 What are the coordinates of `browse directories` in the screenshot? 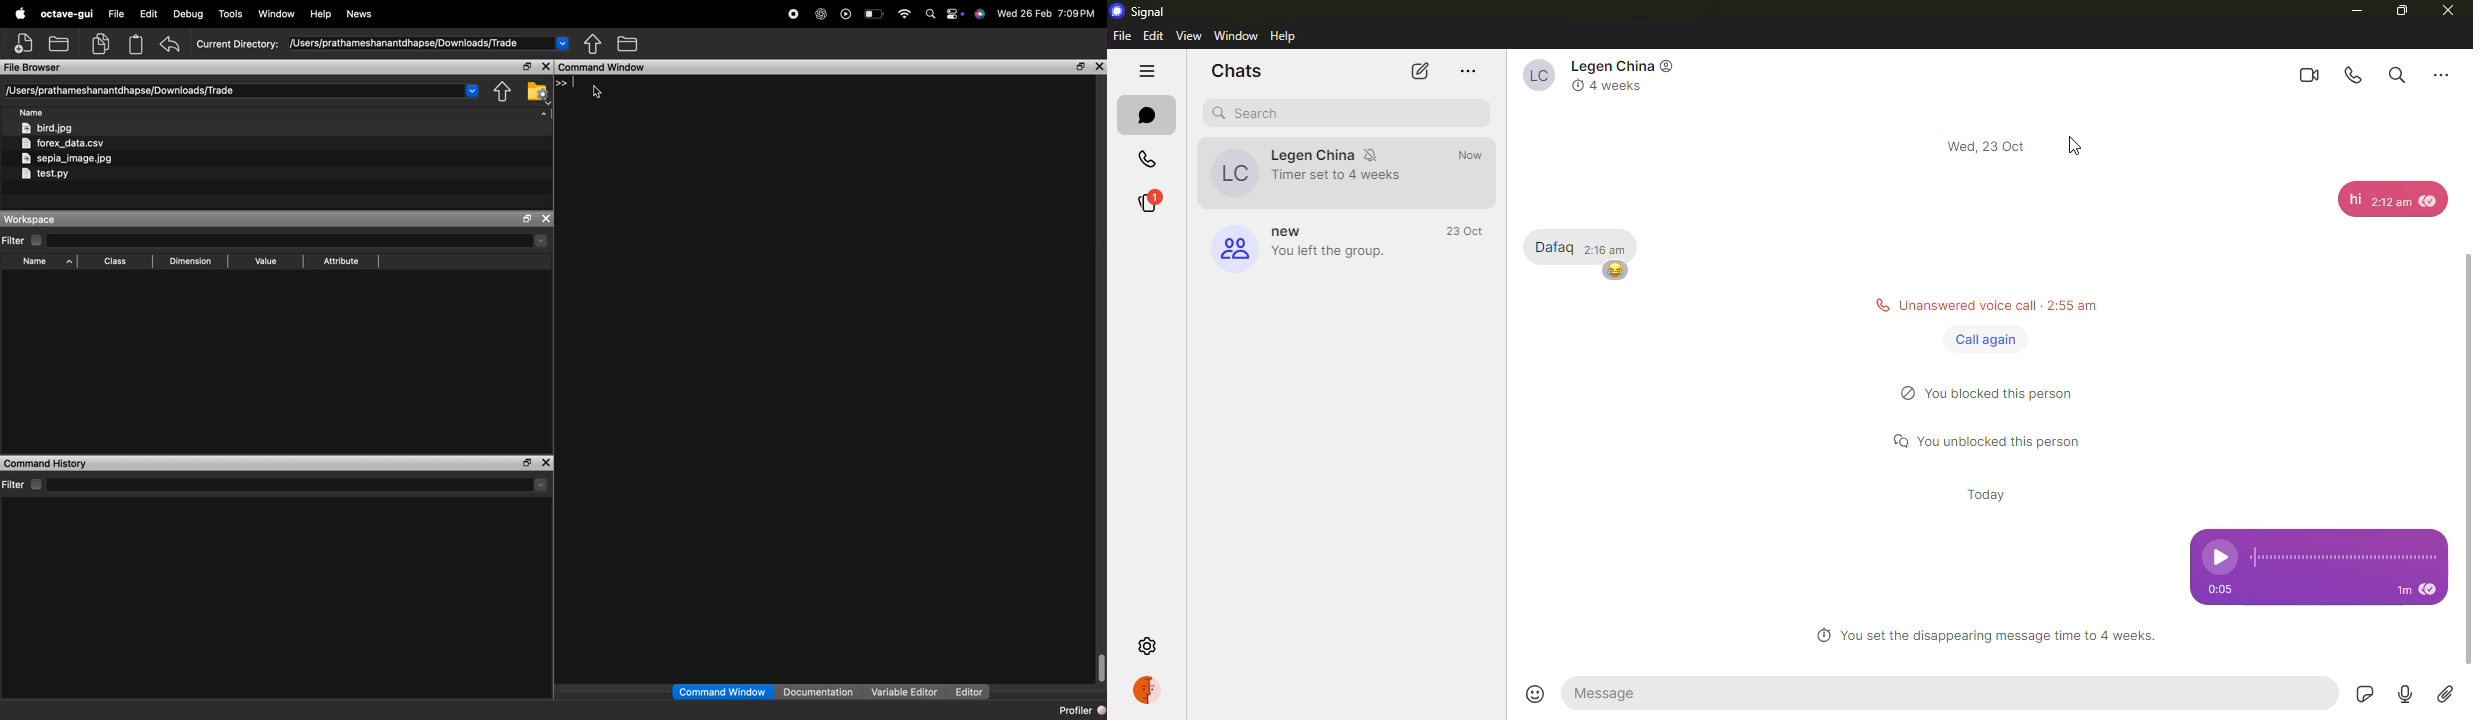 It's located at (627, 43).